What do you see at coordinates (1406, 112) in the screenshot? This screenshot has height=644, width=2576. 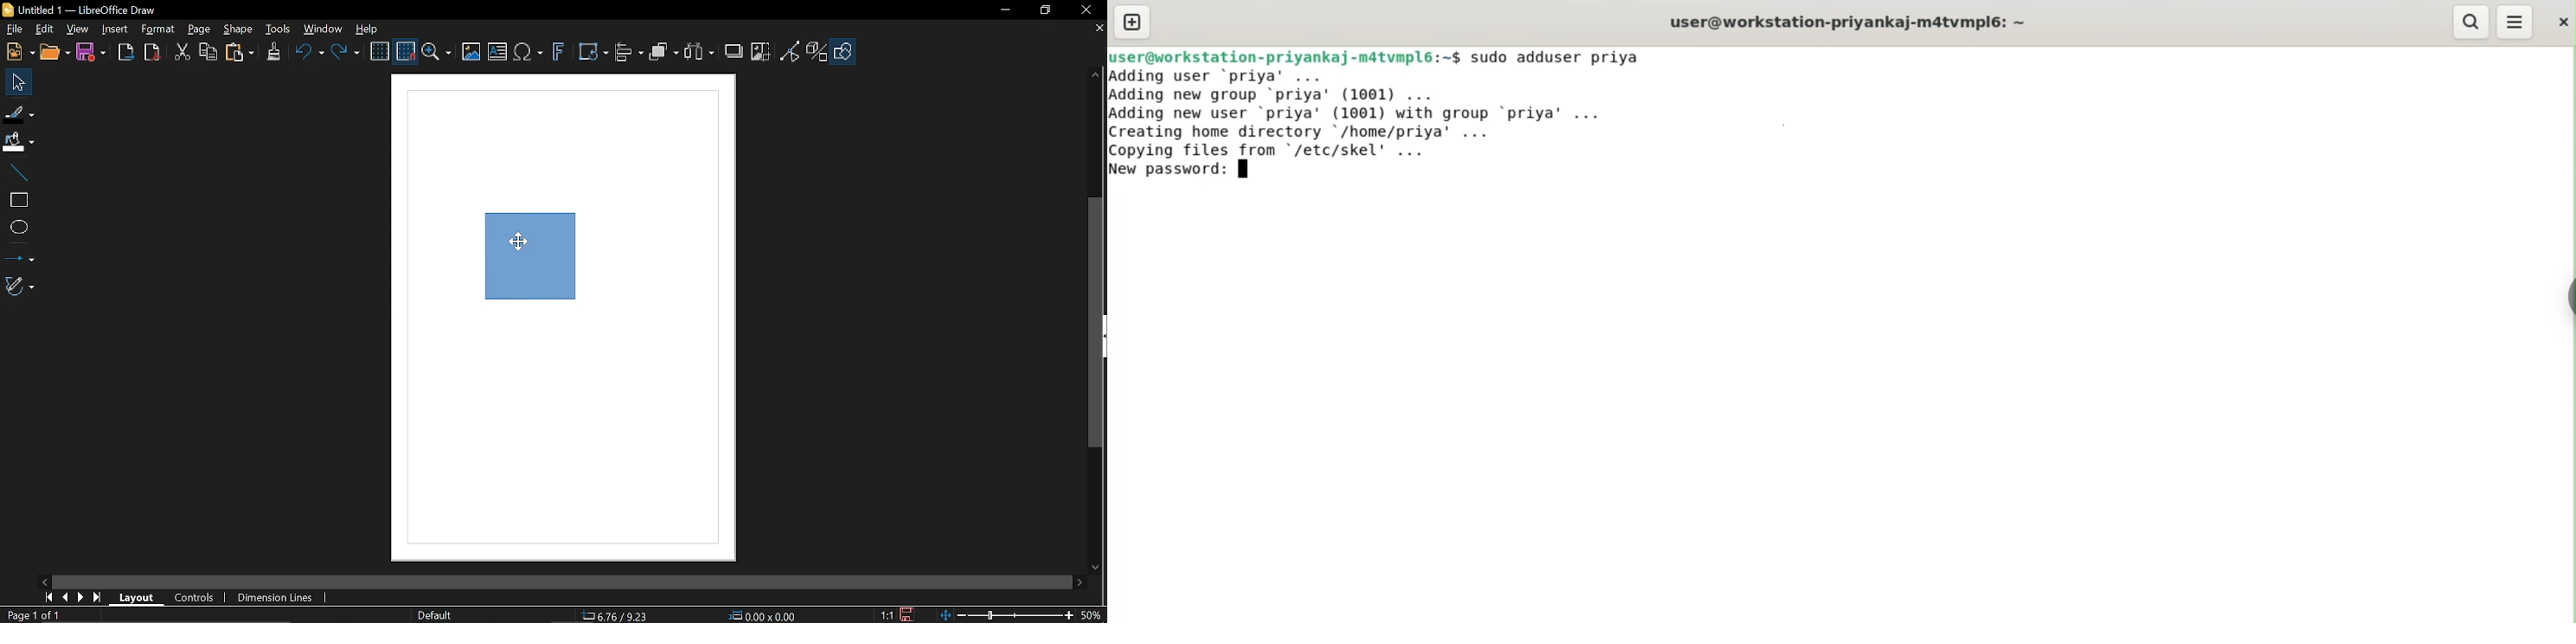 I see `Adding user ‘priya’ ...

Adding new group ‘priya’ (1001) ...

Adding new user ‘priya' (1001) with group ‘priya’ ...
Creating home directory /home/priya’ ...

Copving files from "/etc/skel' ...` at bounding box center [1406, 112].